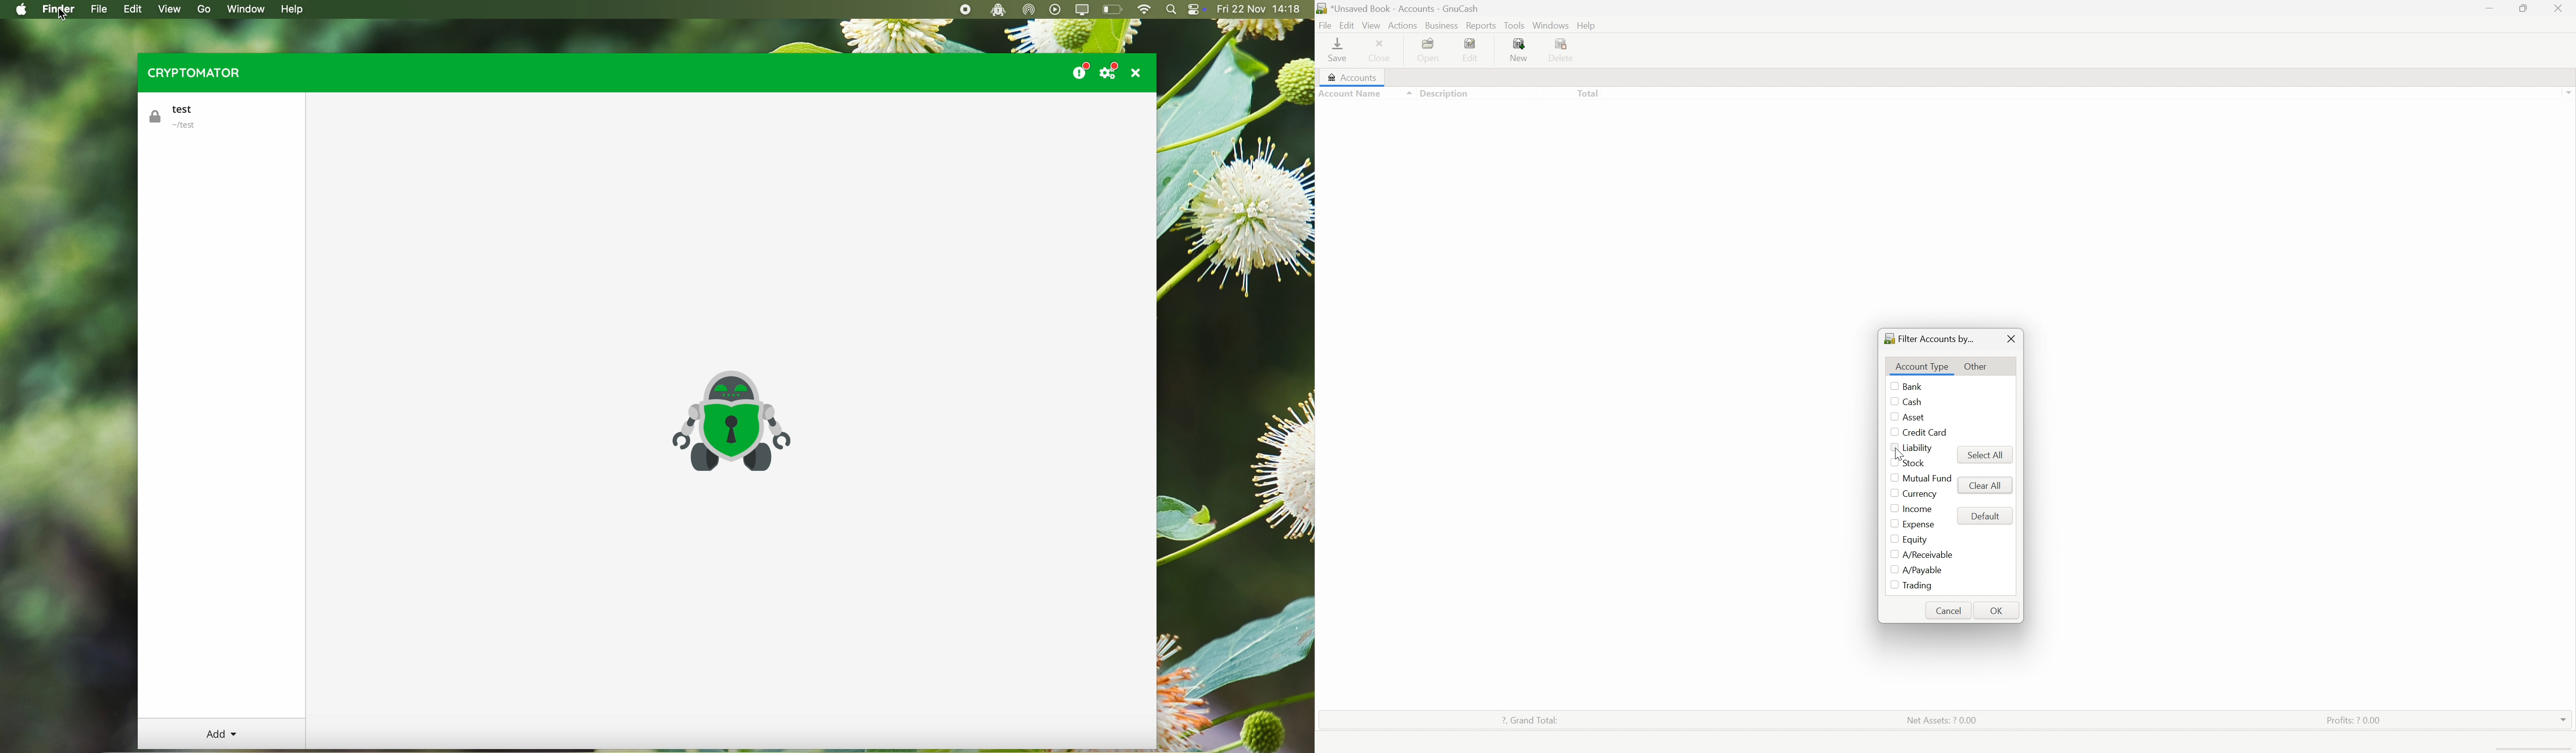  I want to click on view, so click(169, 9).